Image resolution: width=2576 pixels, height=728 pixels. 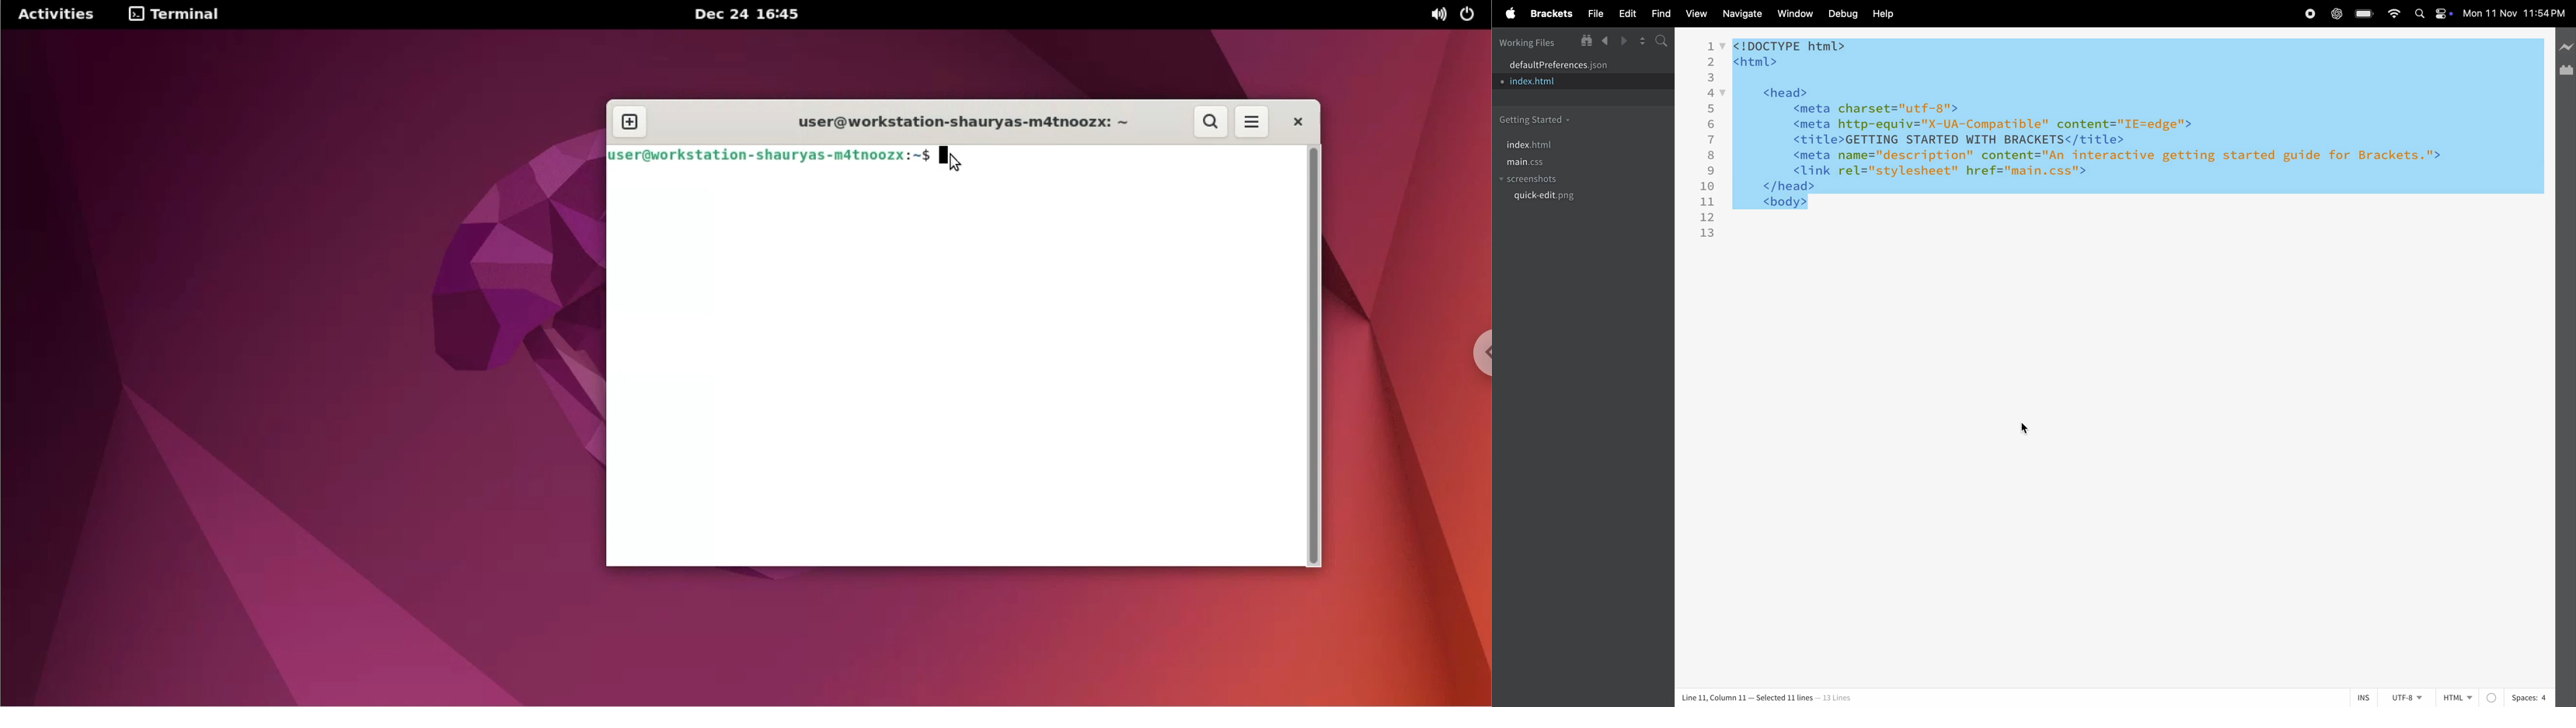 I want to click on 7, so click(x=1713, y=139).